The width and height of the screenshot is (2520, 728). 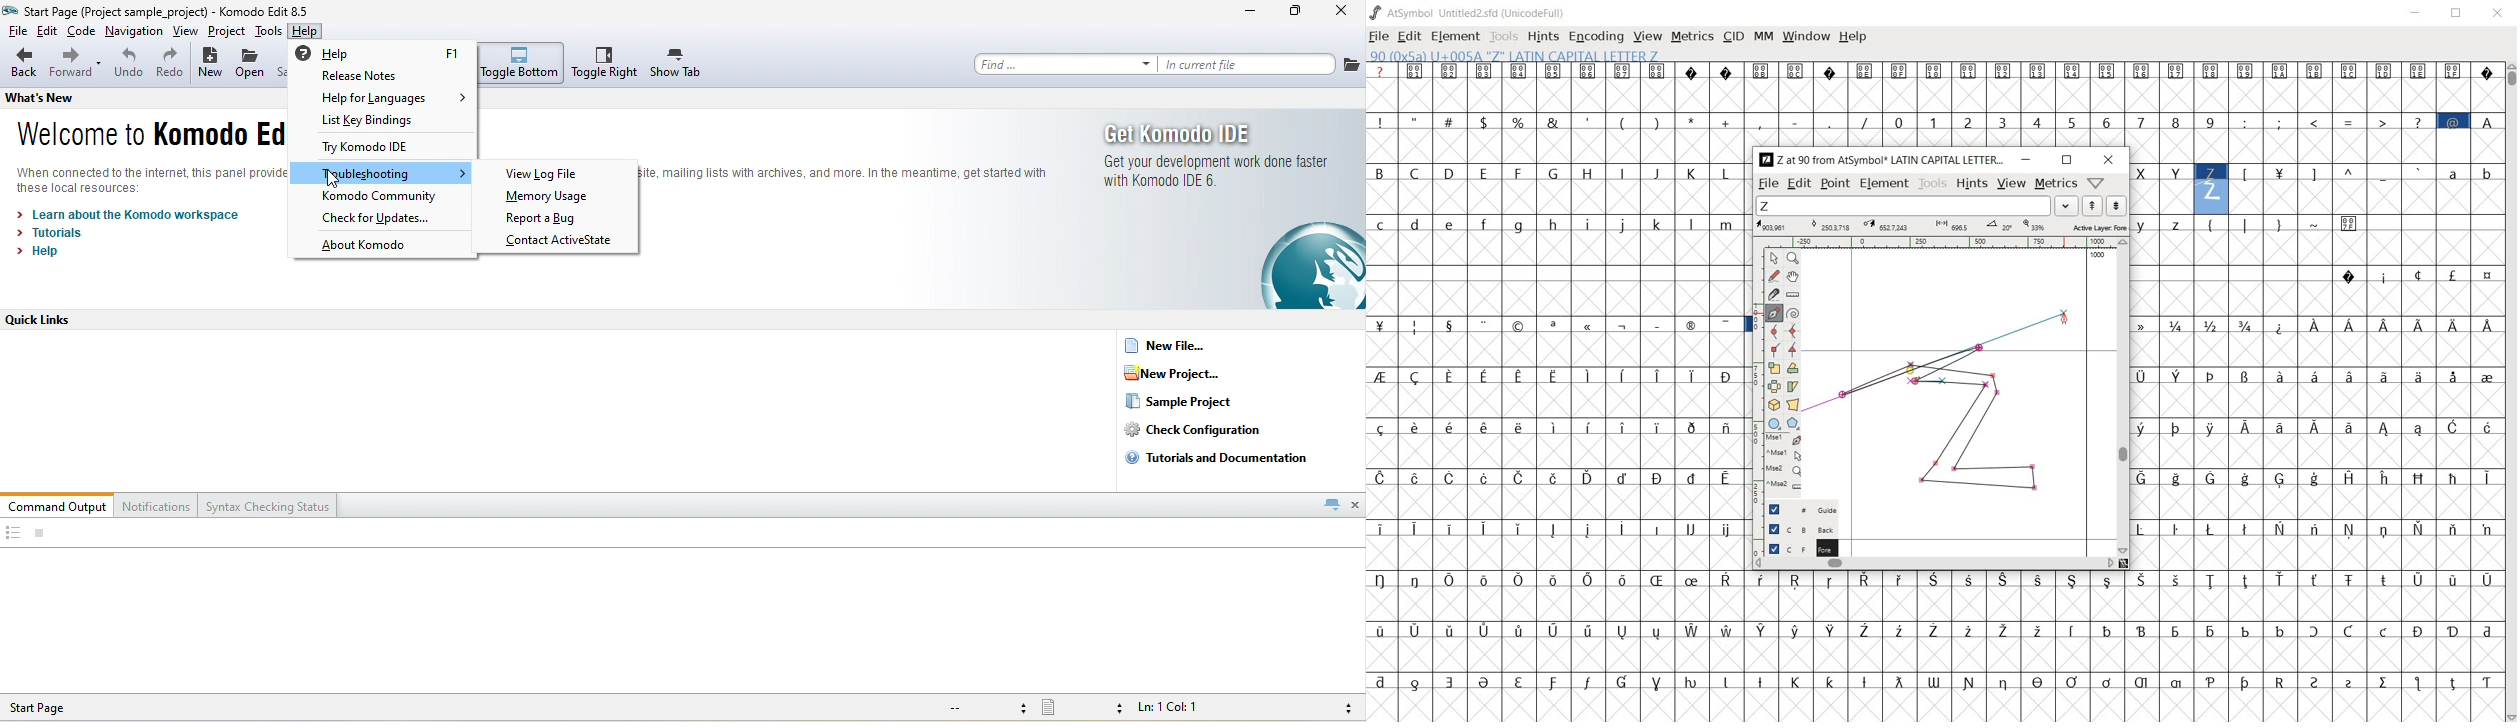 What do you see at coordinates (2116, 206) in the screenshot?
I see `show the previous word on the list` at bounding box center [2116, 206].